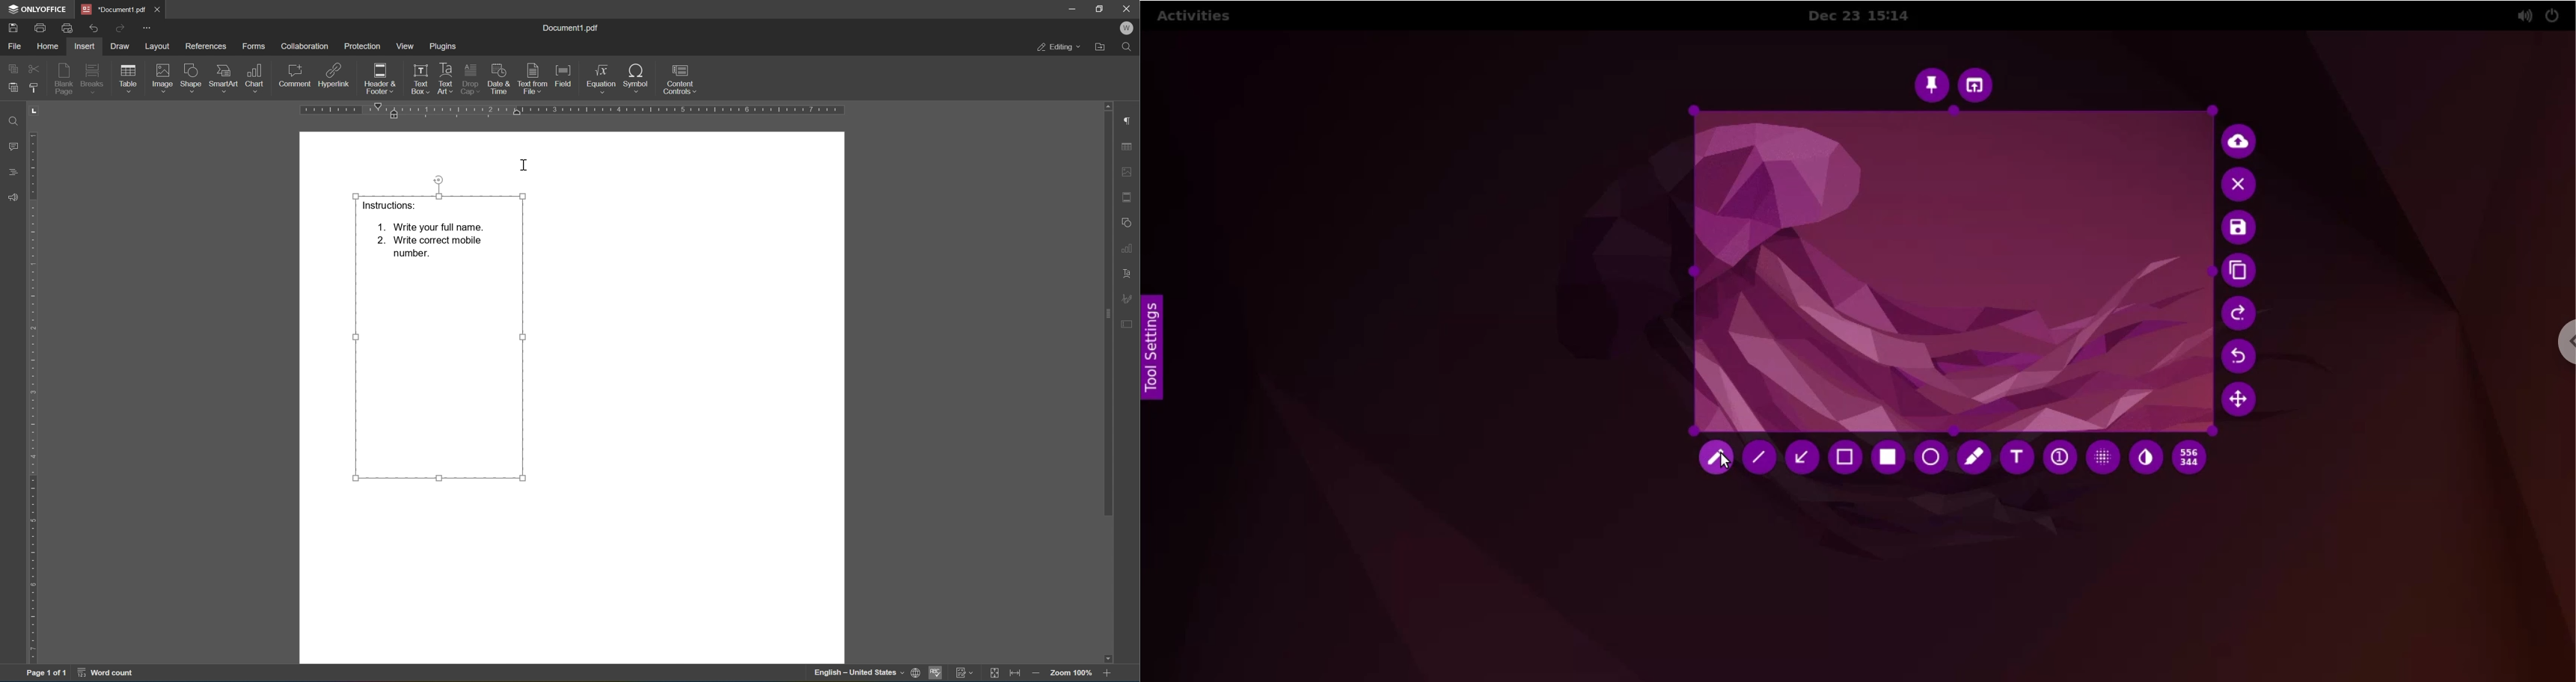 The image size is (2576, 700). What do you see at coordinates (602, 79) in the screenshot?
I see `equation` at bounding box center [602, 79].